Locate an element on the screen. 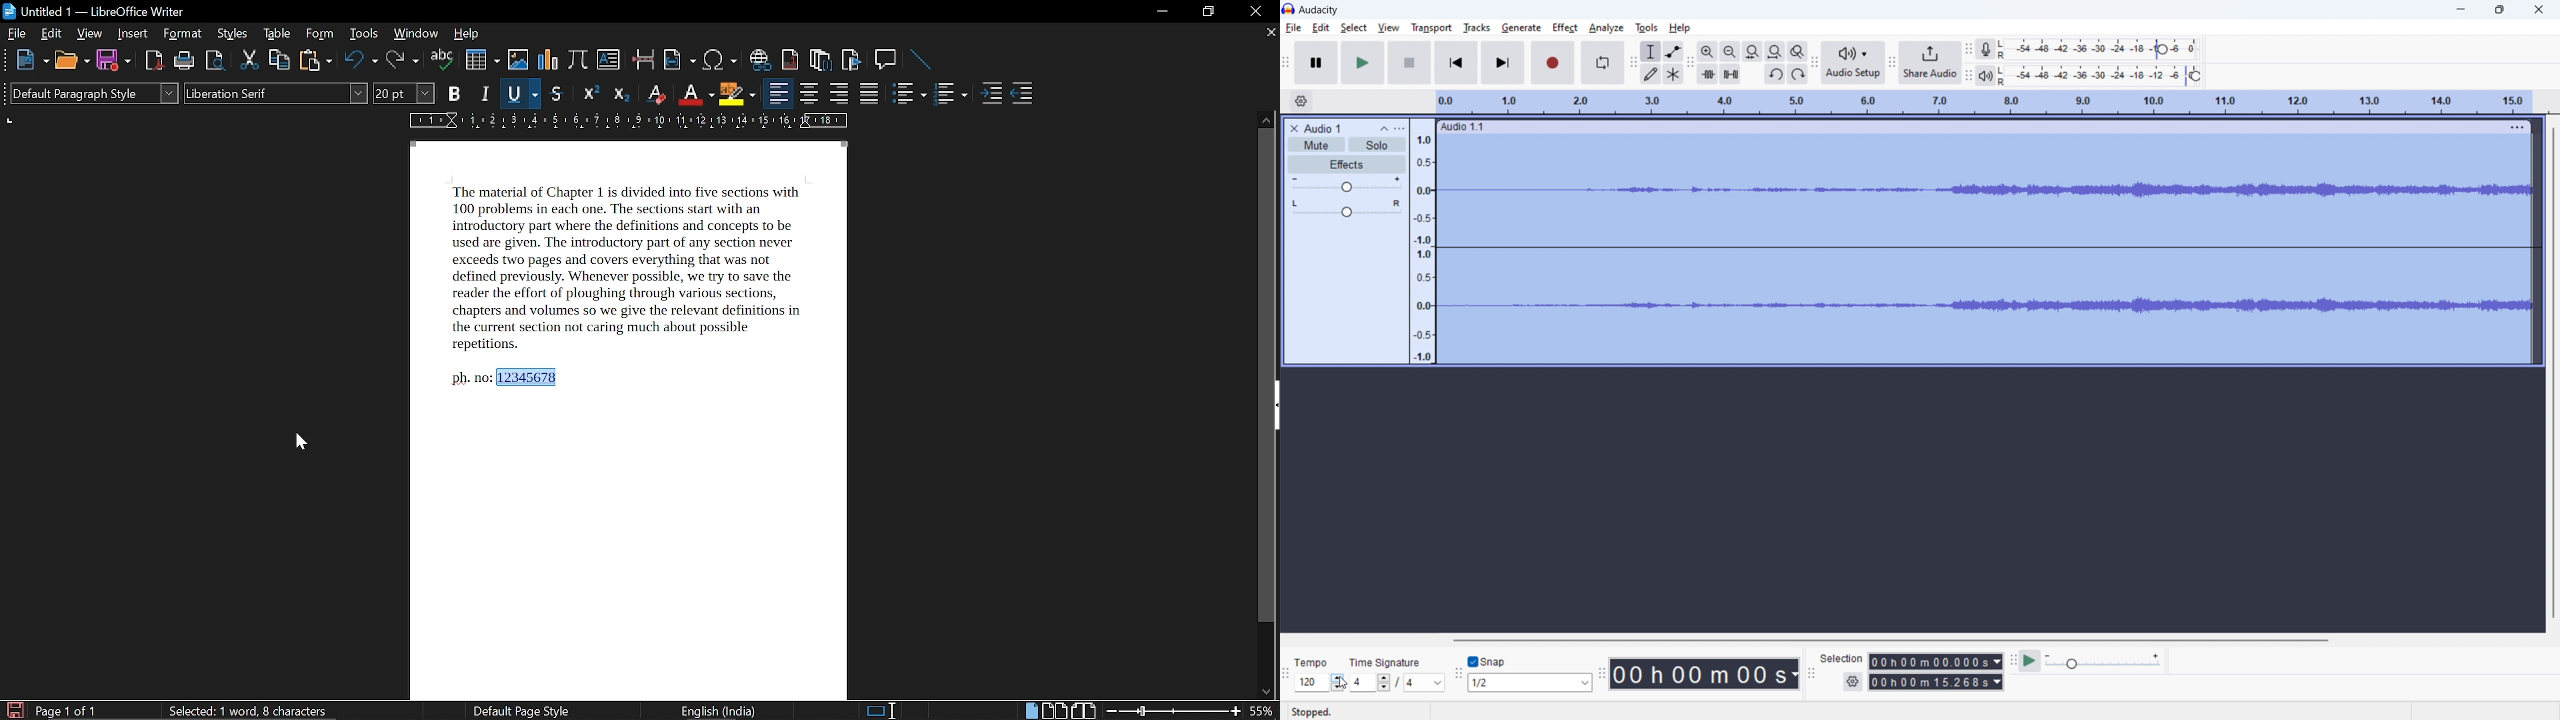 This screenshot has width=2576, height=728. standard selection is located at coordinates (880, 709).